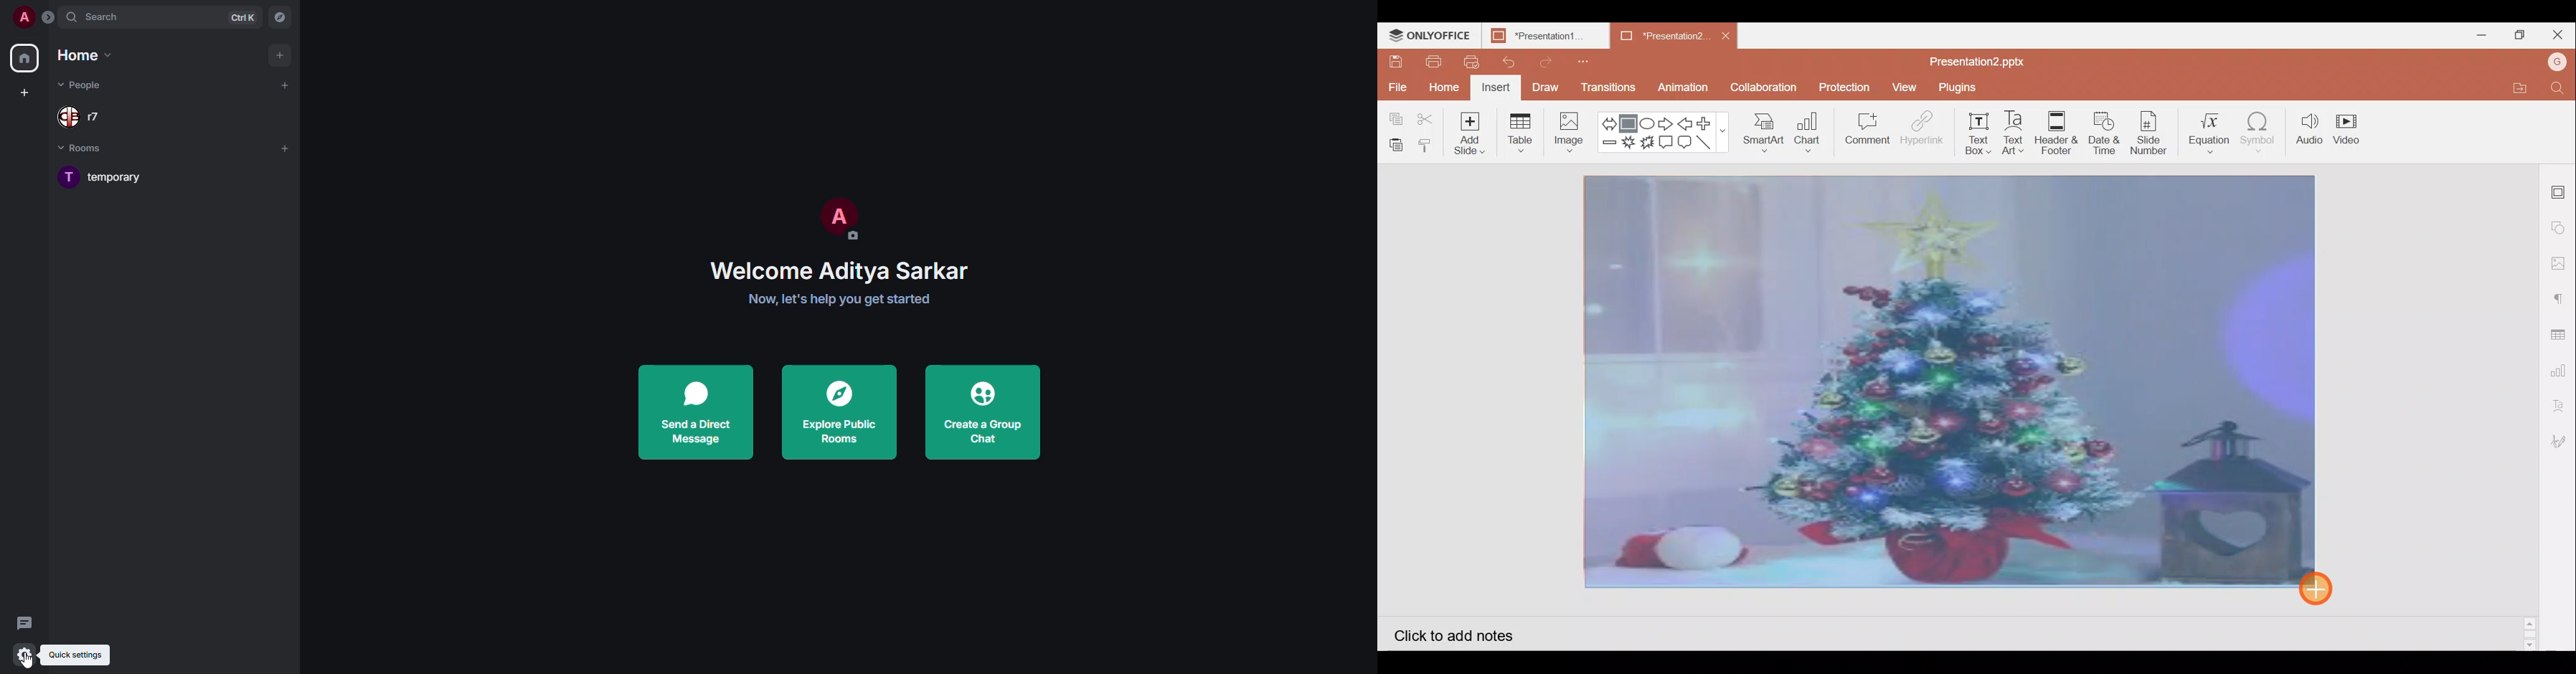 The height and width of the screenshot is (700, 2576). I want to click on Image settings, so click(2562, 263).